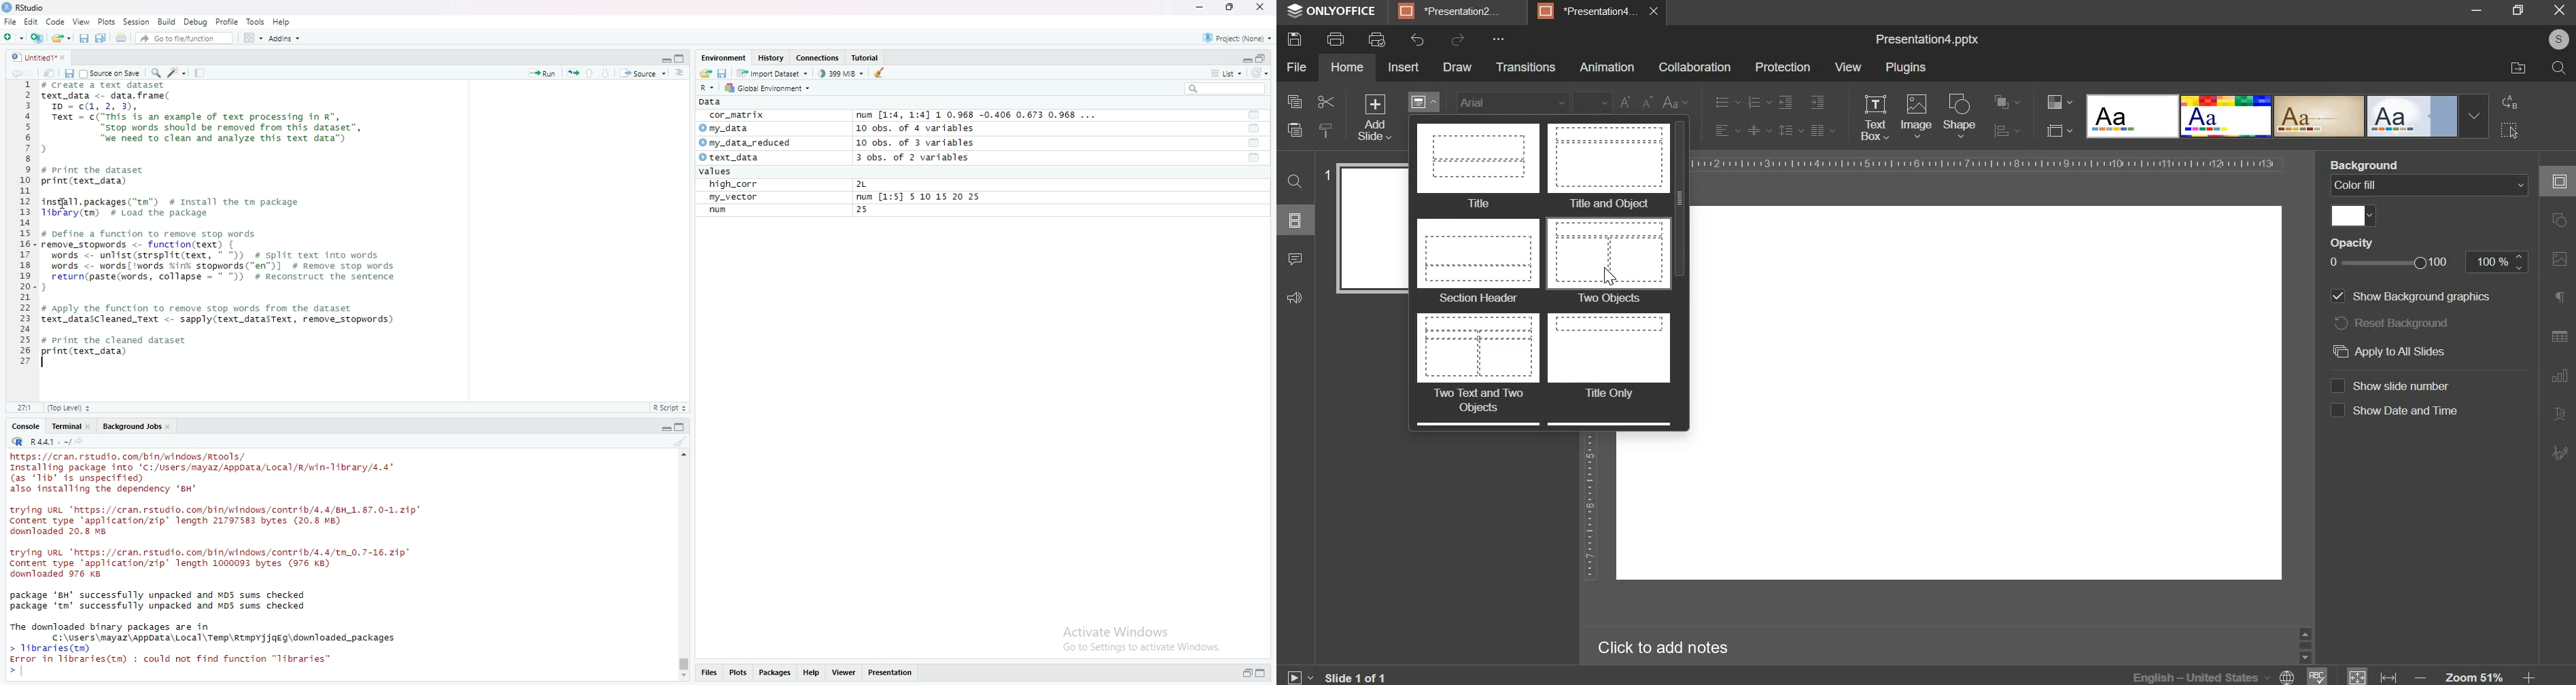 Image resolution: width=2576 pixels, height=700 pixels. I want to click on activate windows go to settings to activate windows, so click(1136, 638).